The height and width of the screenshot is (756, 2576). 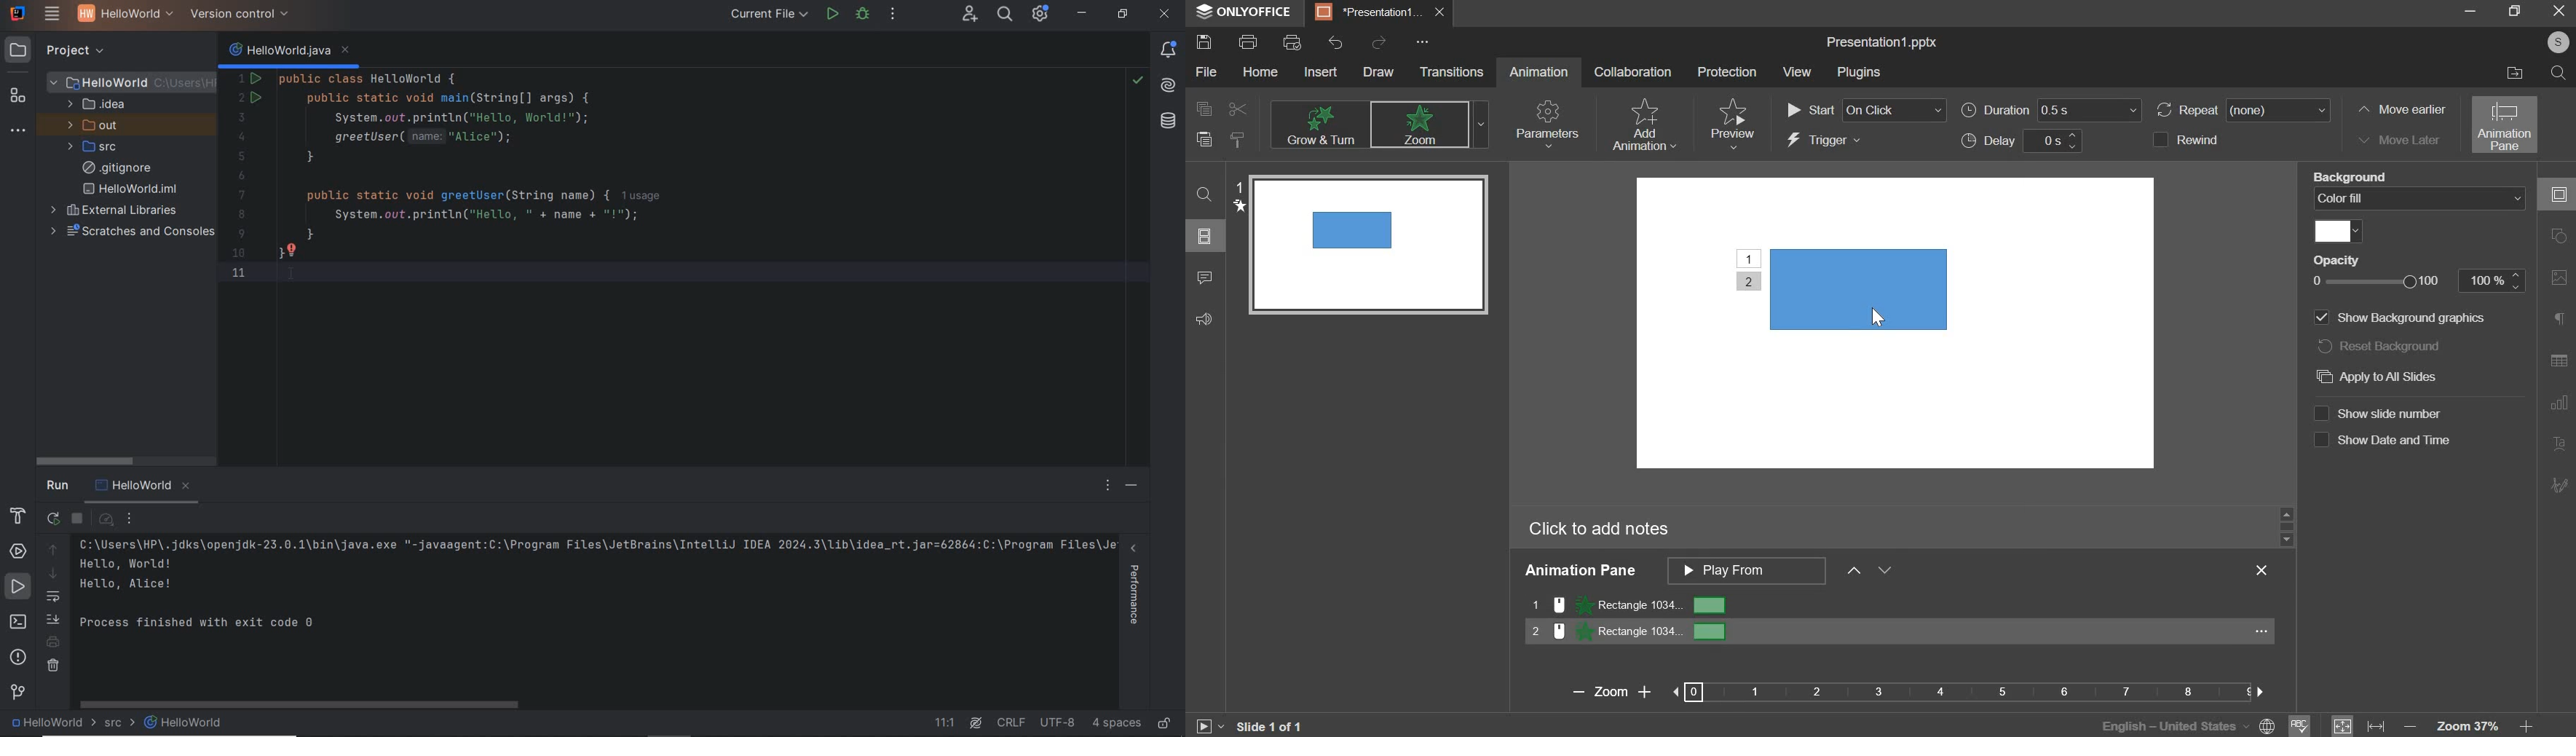 What do you see at coordinates (2401, 142) in the screenshot?
I see `move later` at bounding box center [2401, 142].